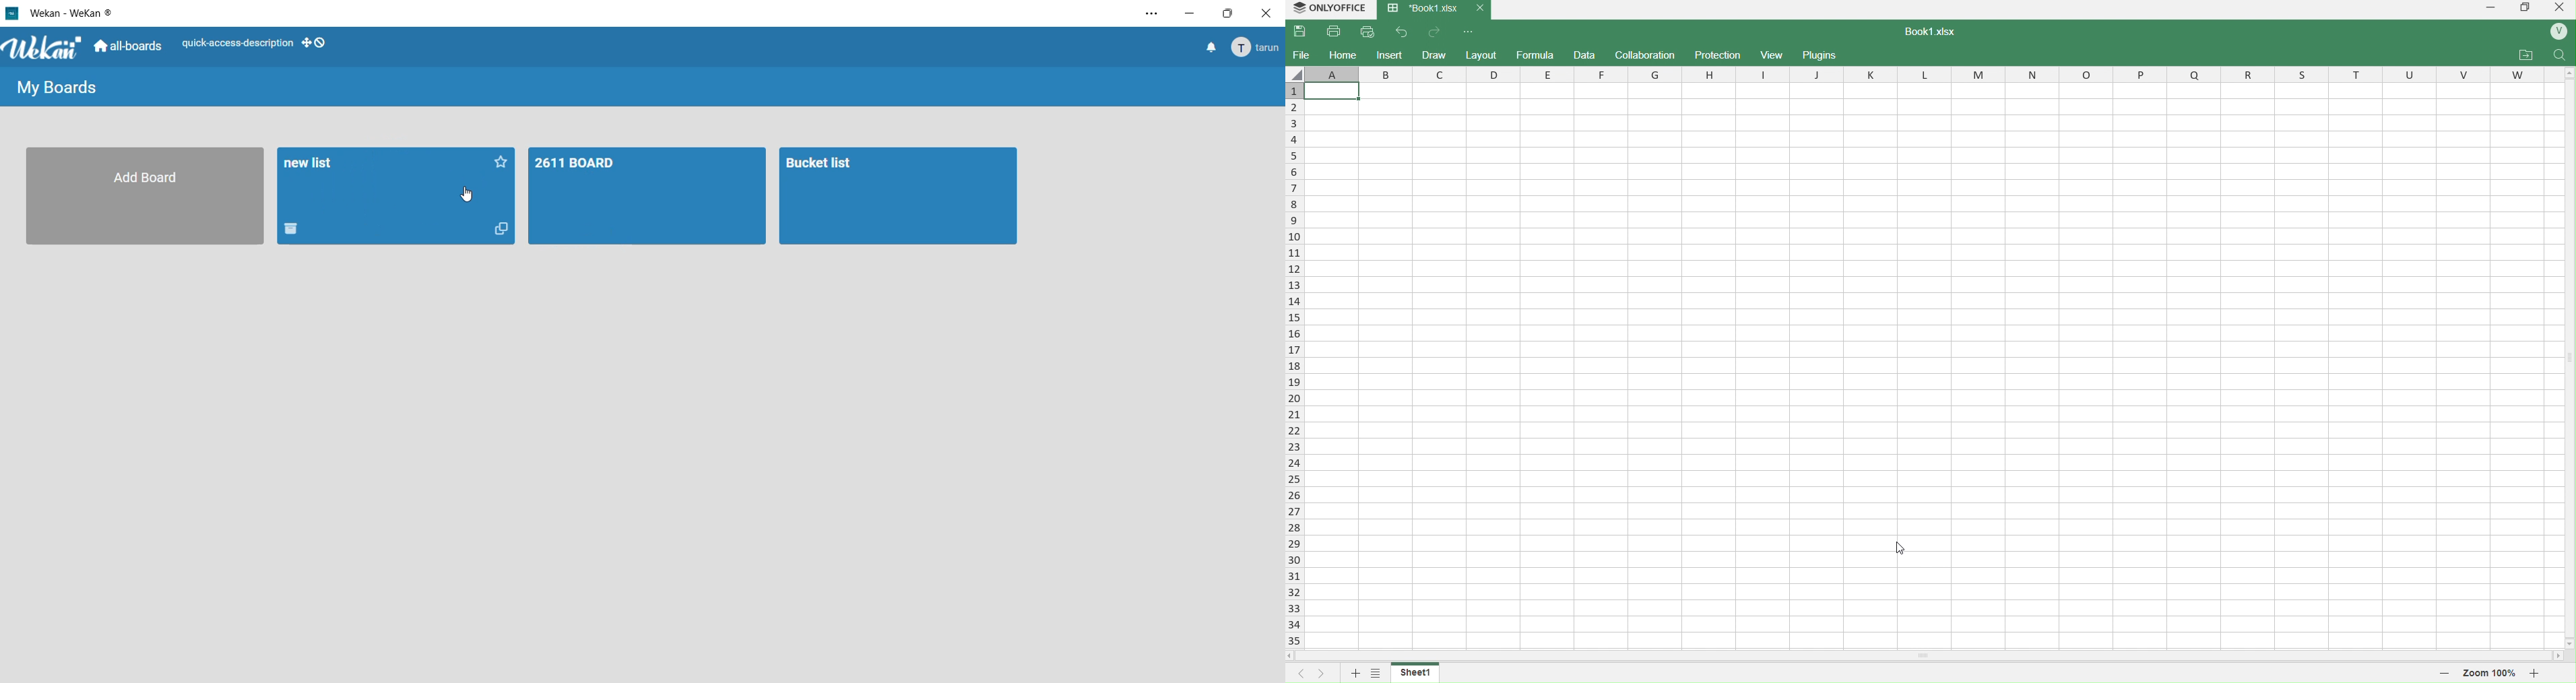 The width and height of the screenshot is (2576, 700). What do you see at coordinates (315, 43) in the screenshot?
I see `show desktop drag handles` at bounding box center [315, 43].